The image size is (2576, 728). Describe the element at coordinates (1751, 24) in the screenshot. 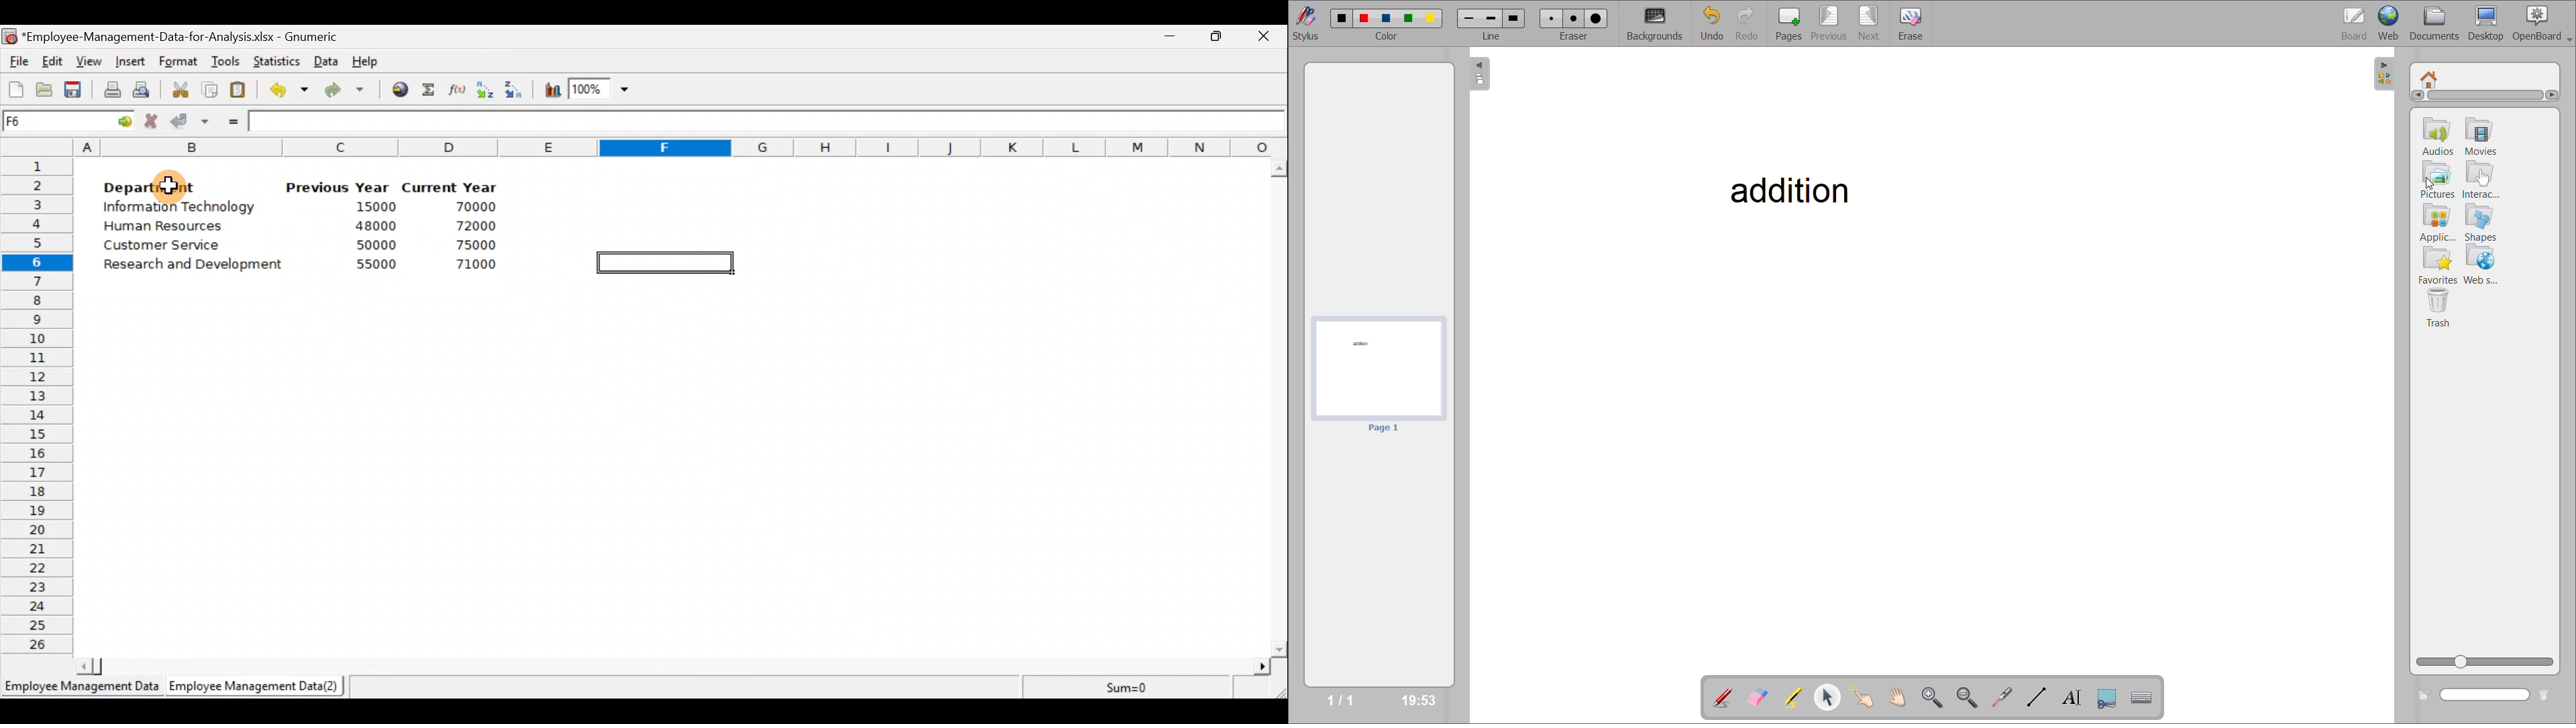

I see `redo` at that location.